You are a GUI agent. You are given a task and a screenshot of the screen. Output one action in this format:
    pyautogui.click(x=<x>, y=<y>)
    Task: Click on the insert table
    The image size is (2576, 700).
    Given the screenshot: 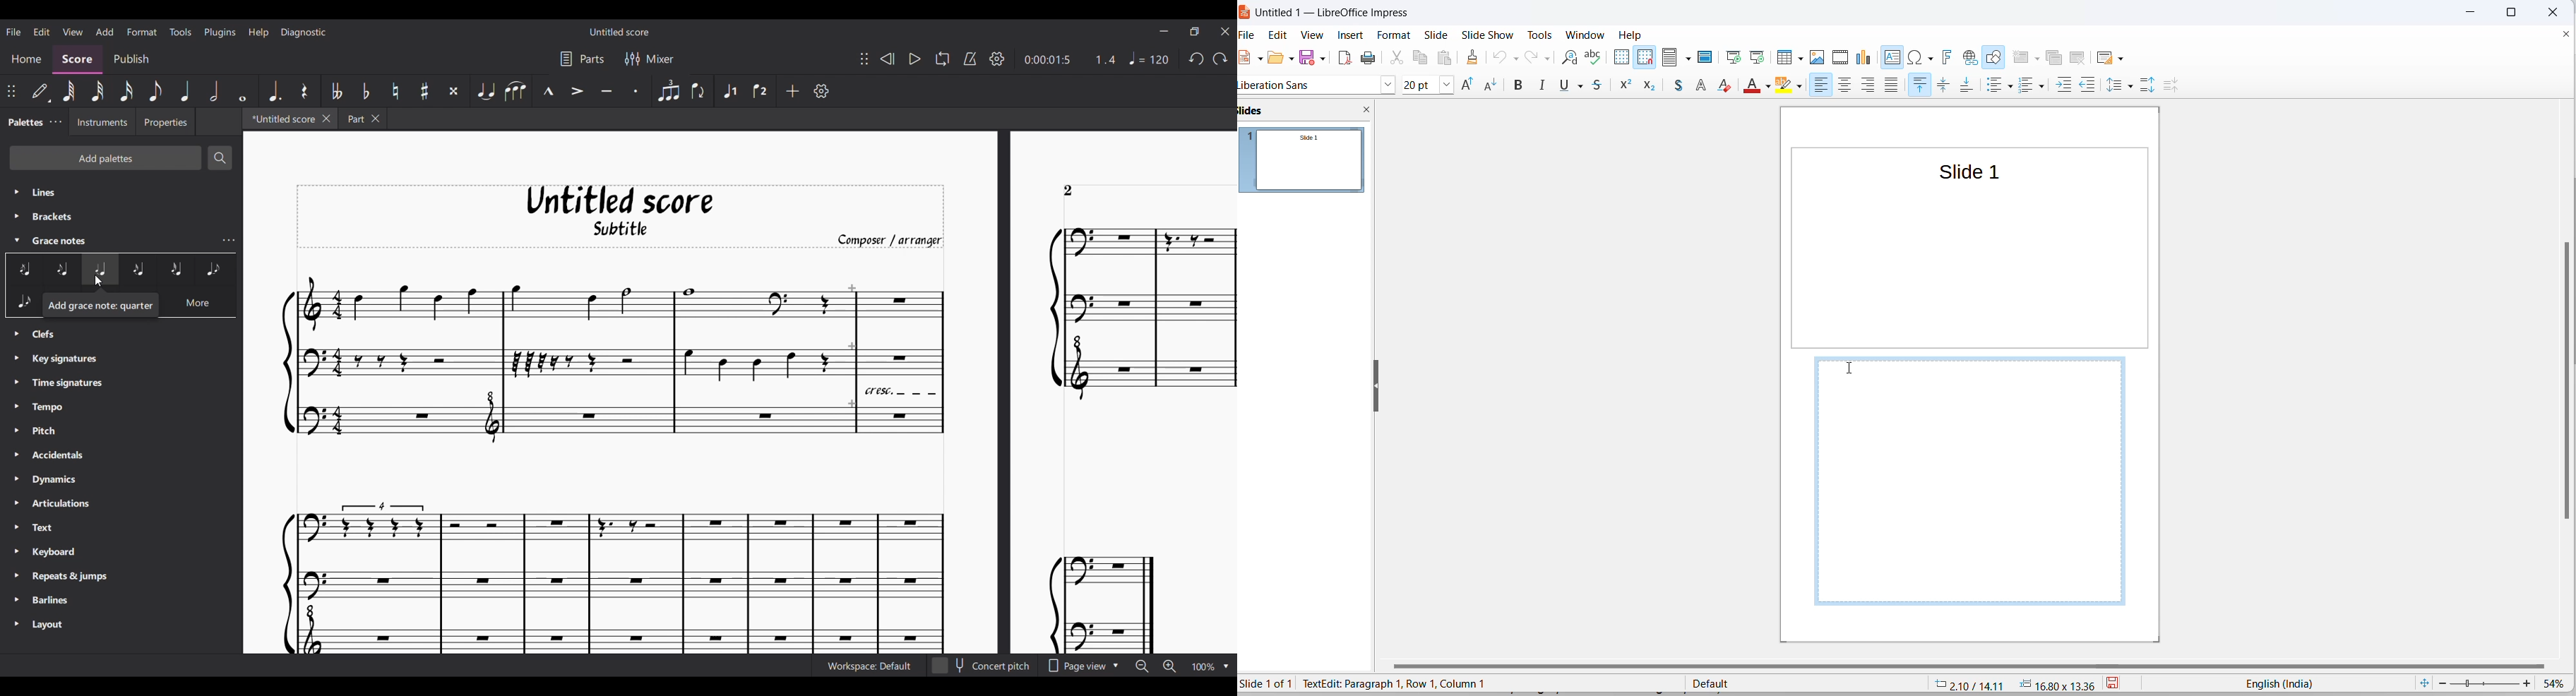 What is the action you would take?
    pyautogui.click(x=1784, y=58)
    